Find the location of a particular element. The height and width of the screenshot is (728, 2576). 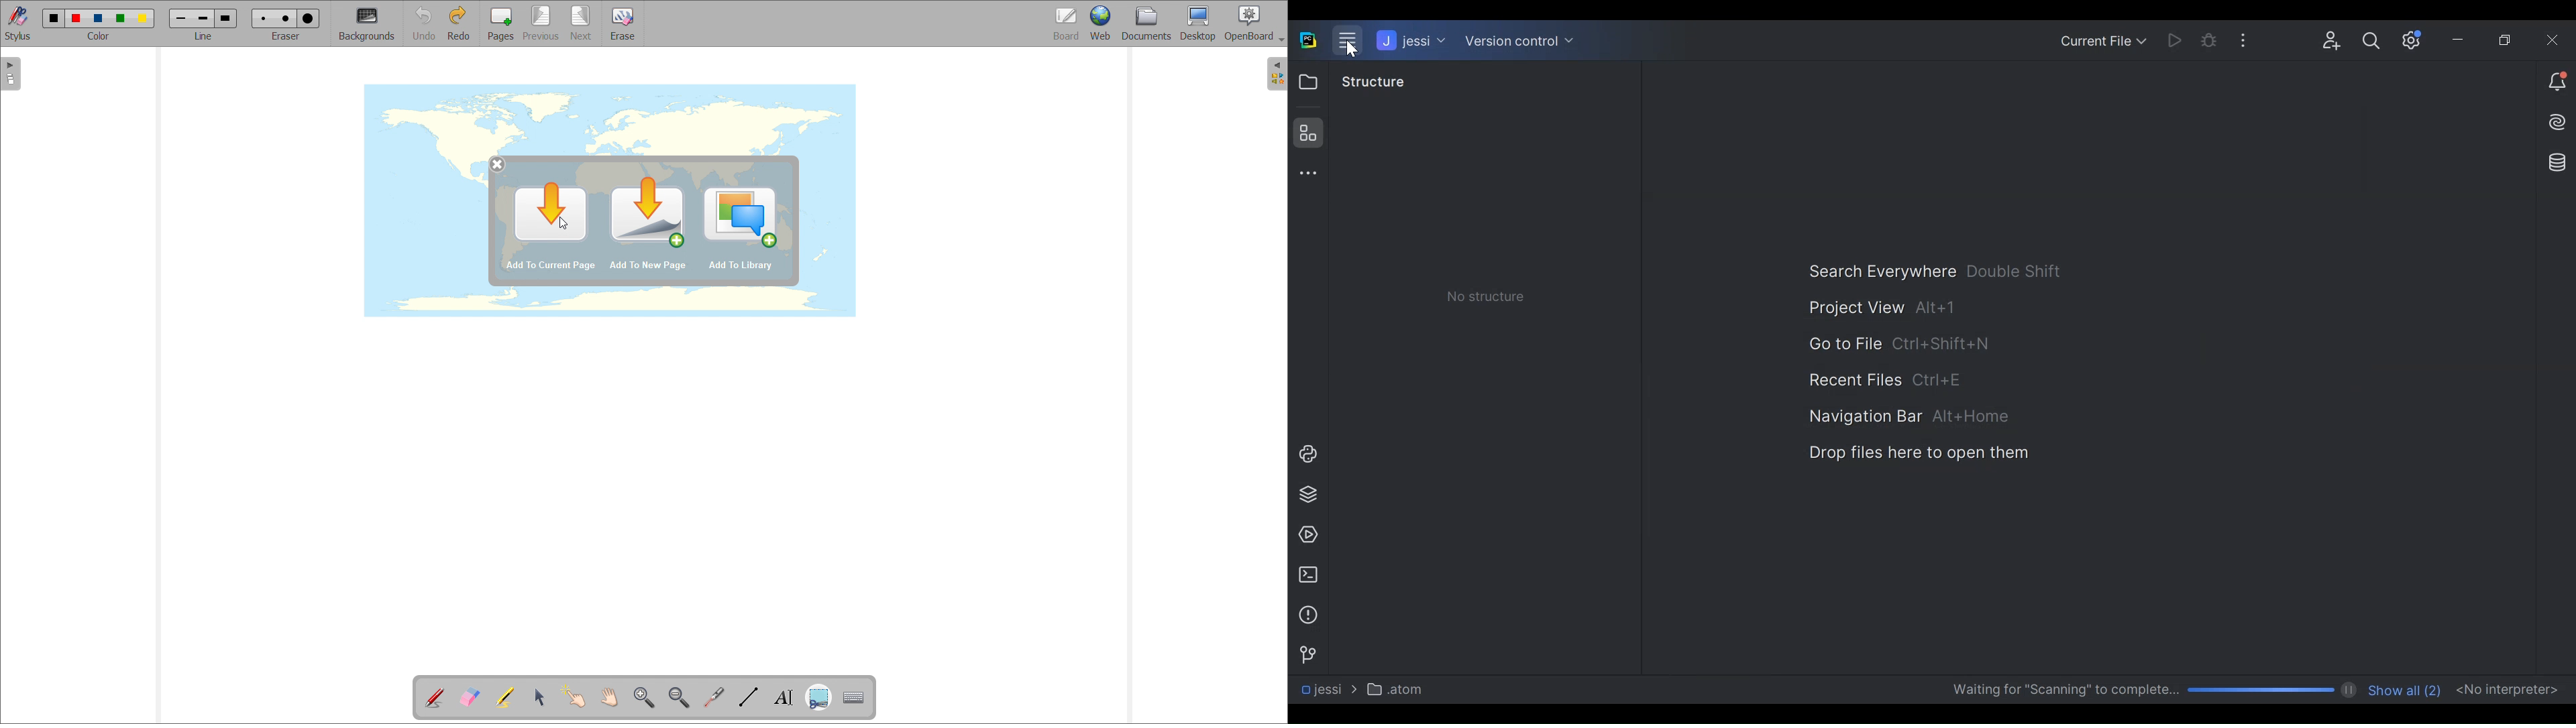

openboard settings is located at coordinates (1254, 22).